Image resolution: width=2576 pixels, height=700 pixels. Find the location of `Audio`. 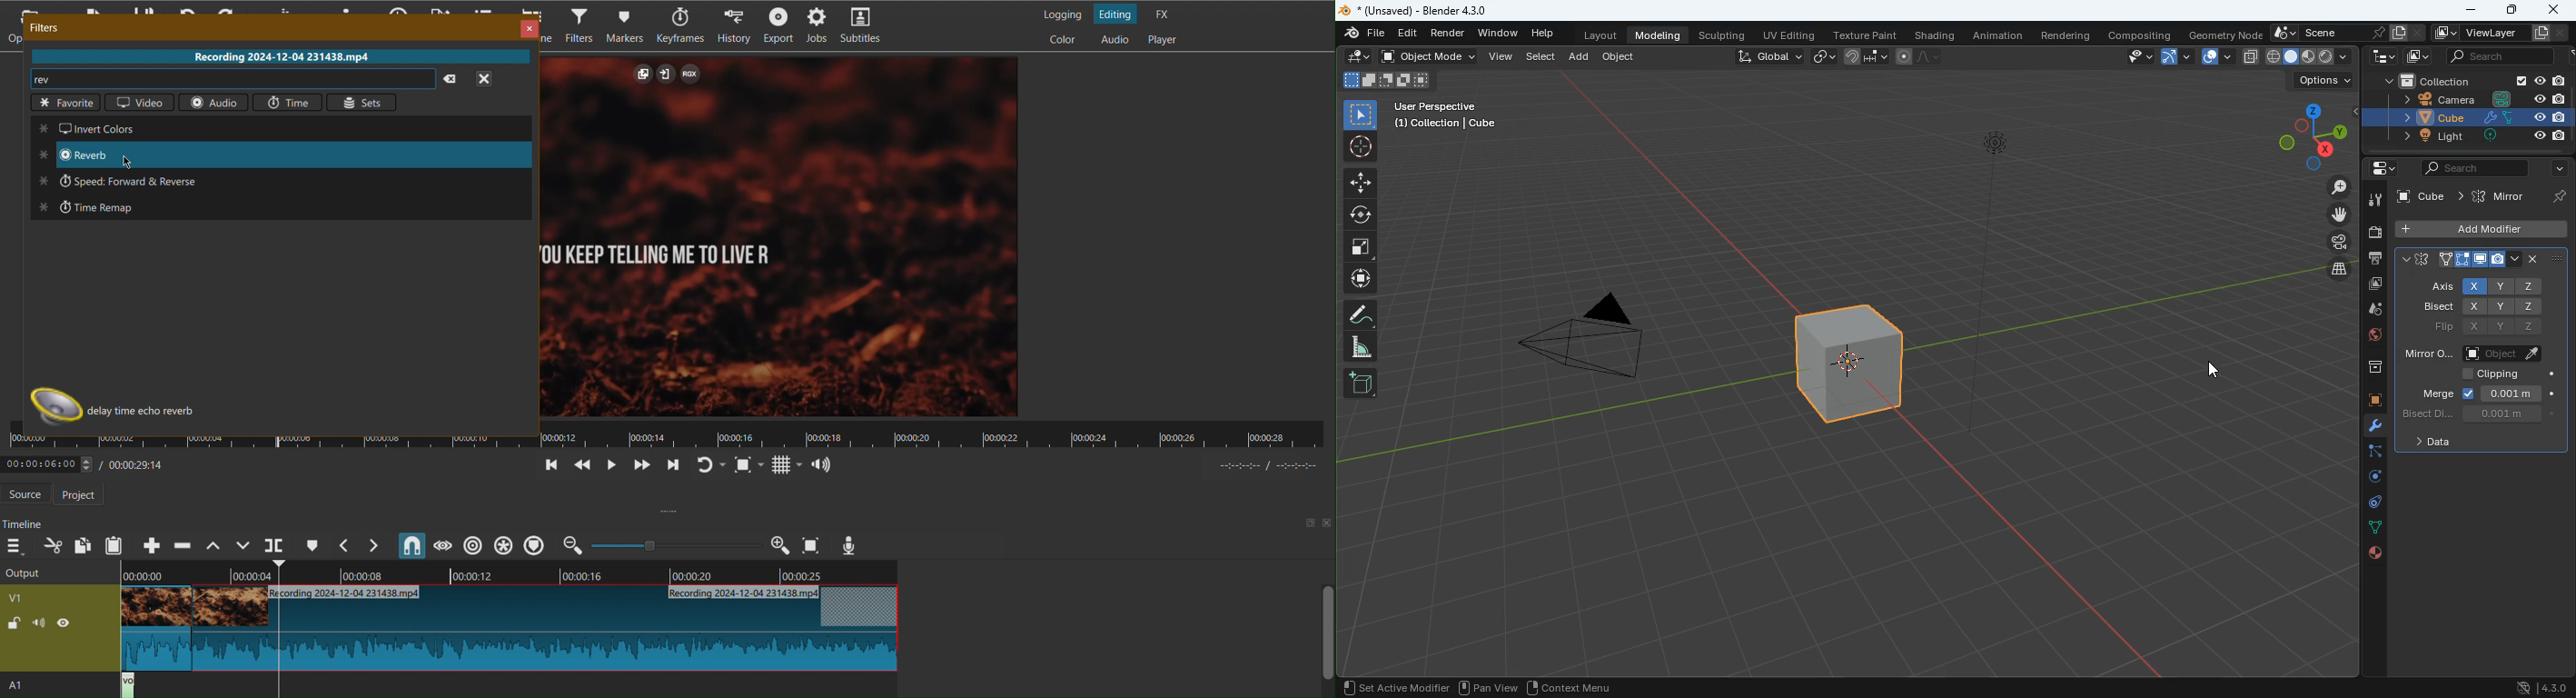

Audio is located at coordinates (212, 102).